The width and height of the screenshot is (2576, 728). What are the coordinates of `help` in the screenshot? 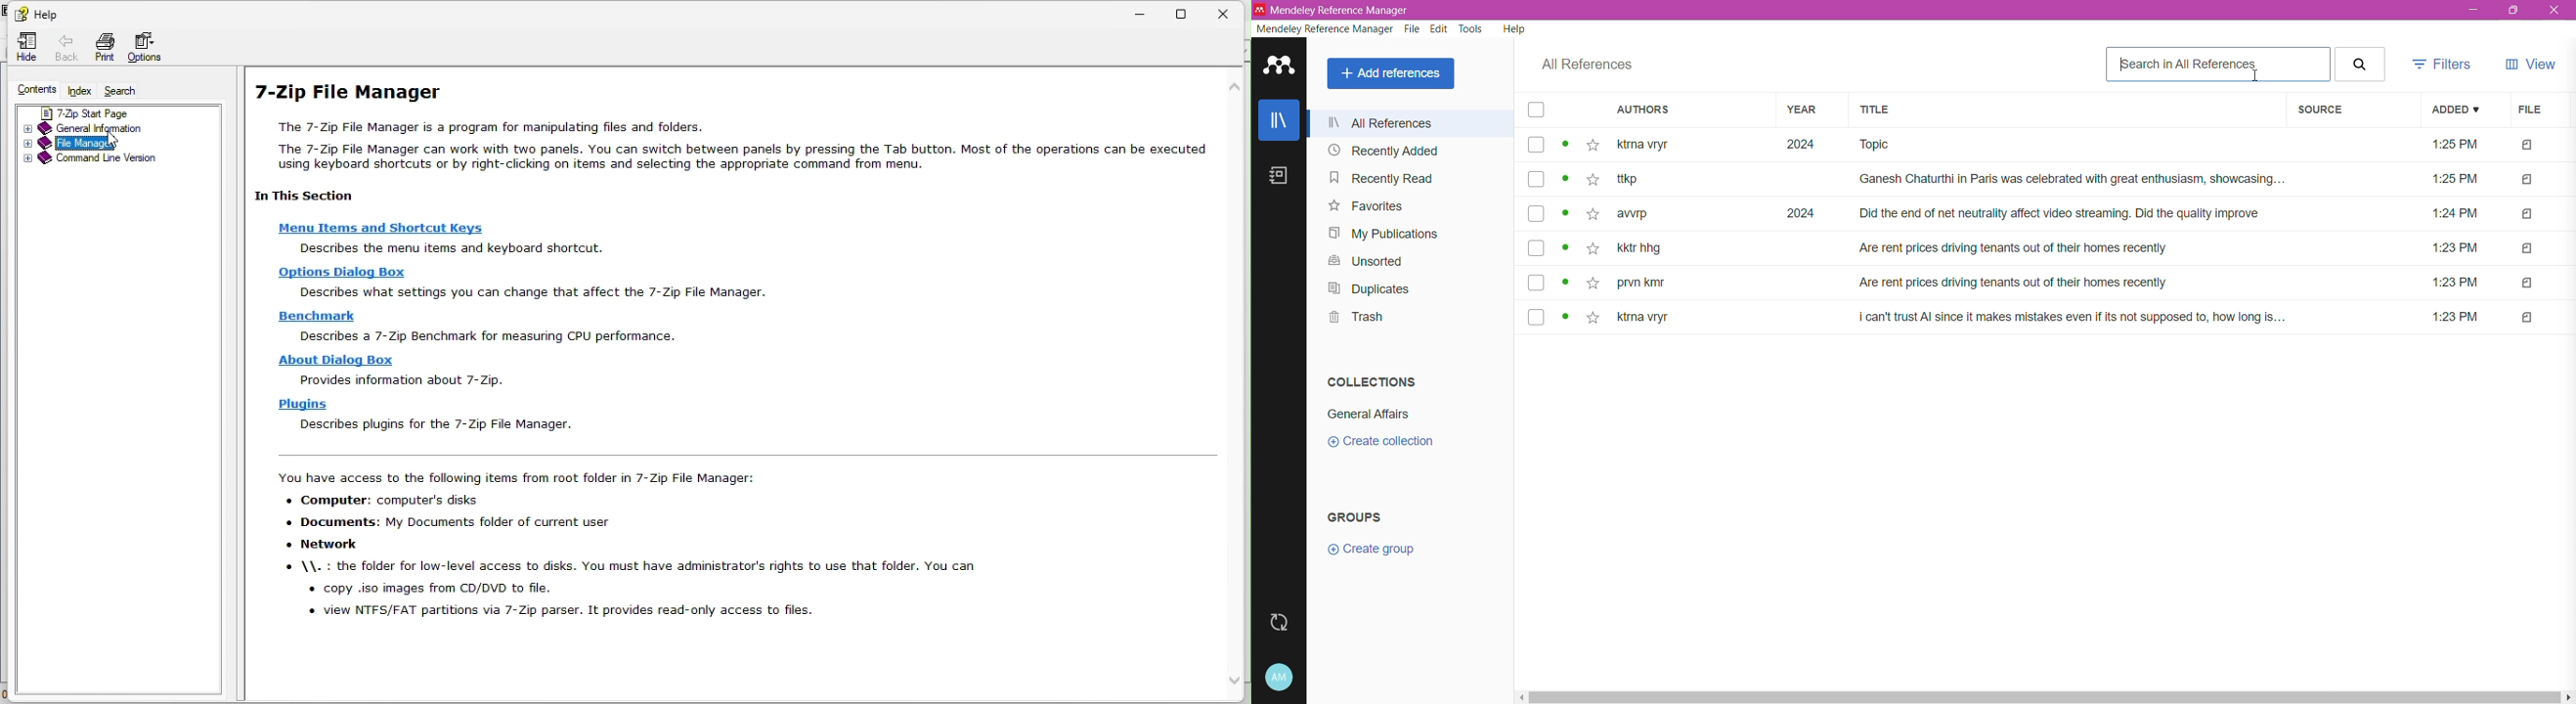 It's located at (39, 12).